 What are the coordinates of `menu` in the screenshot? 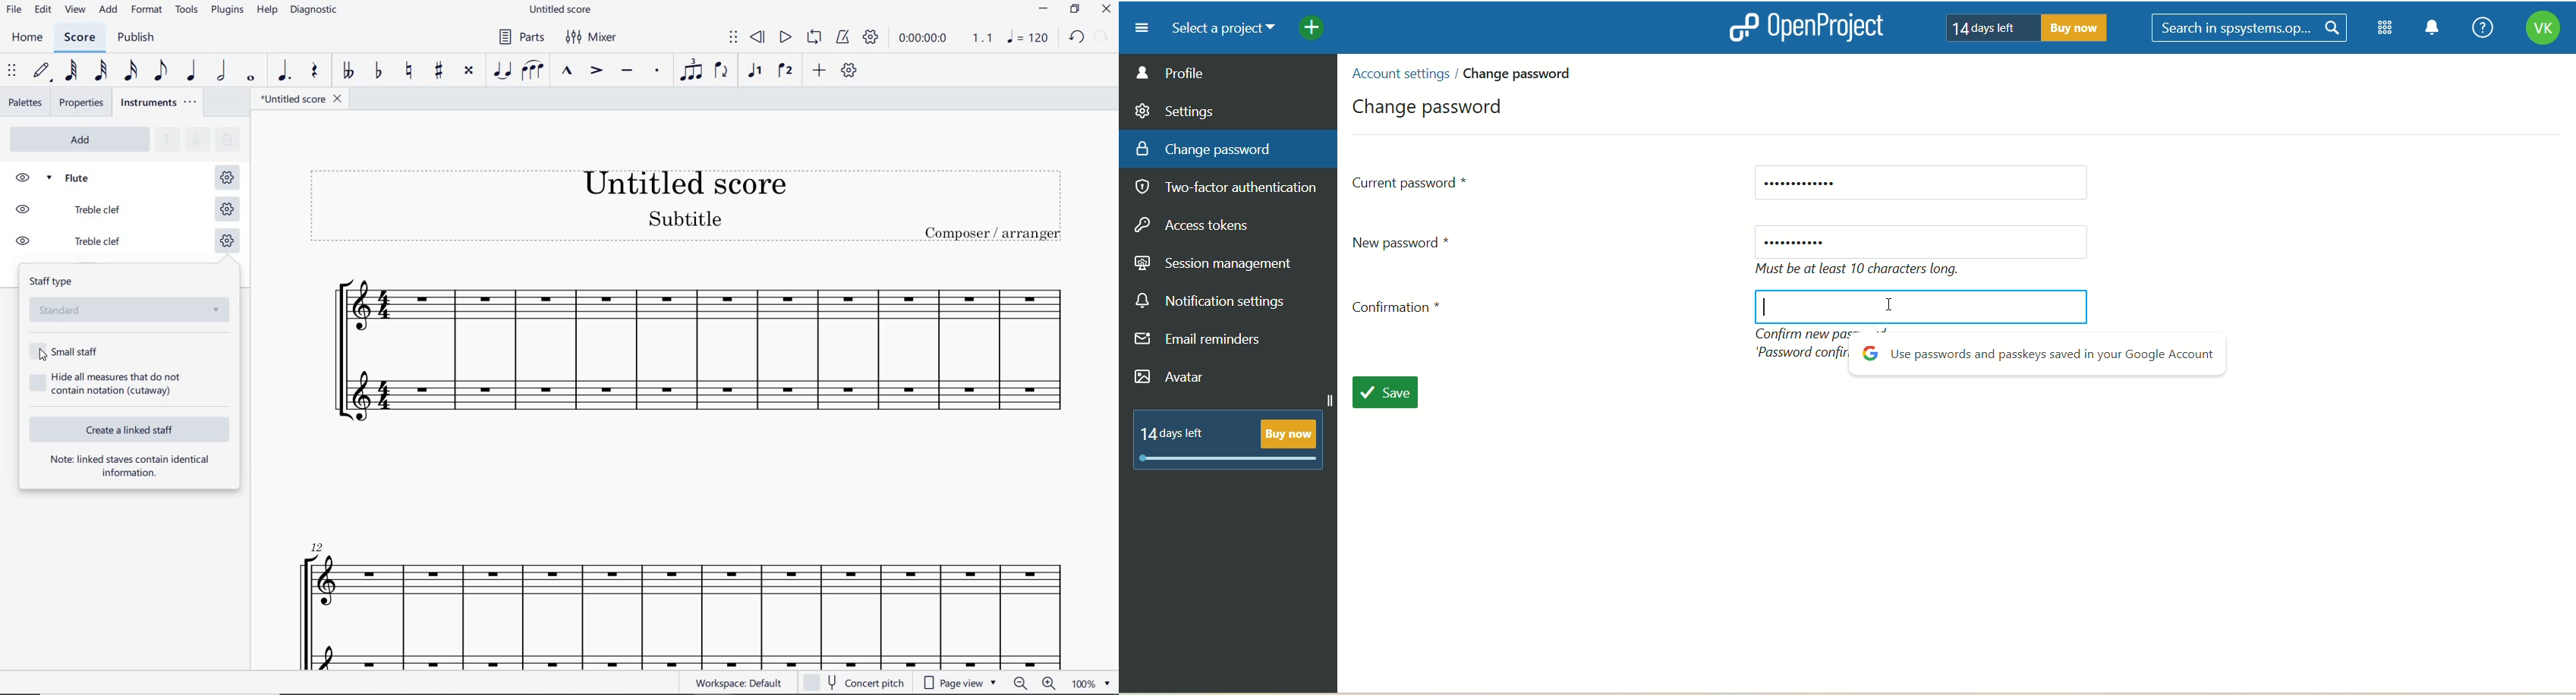 It's located at (1136, 27).